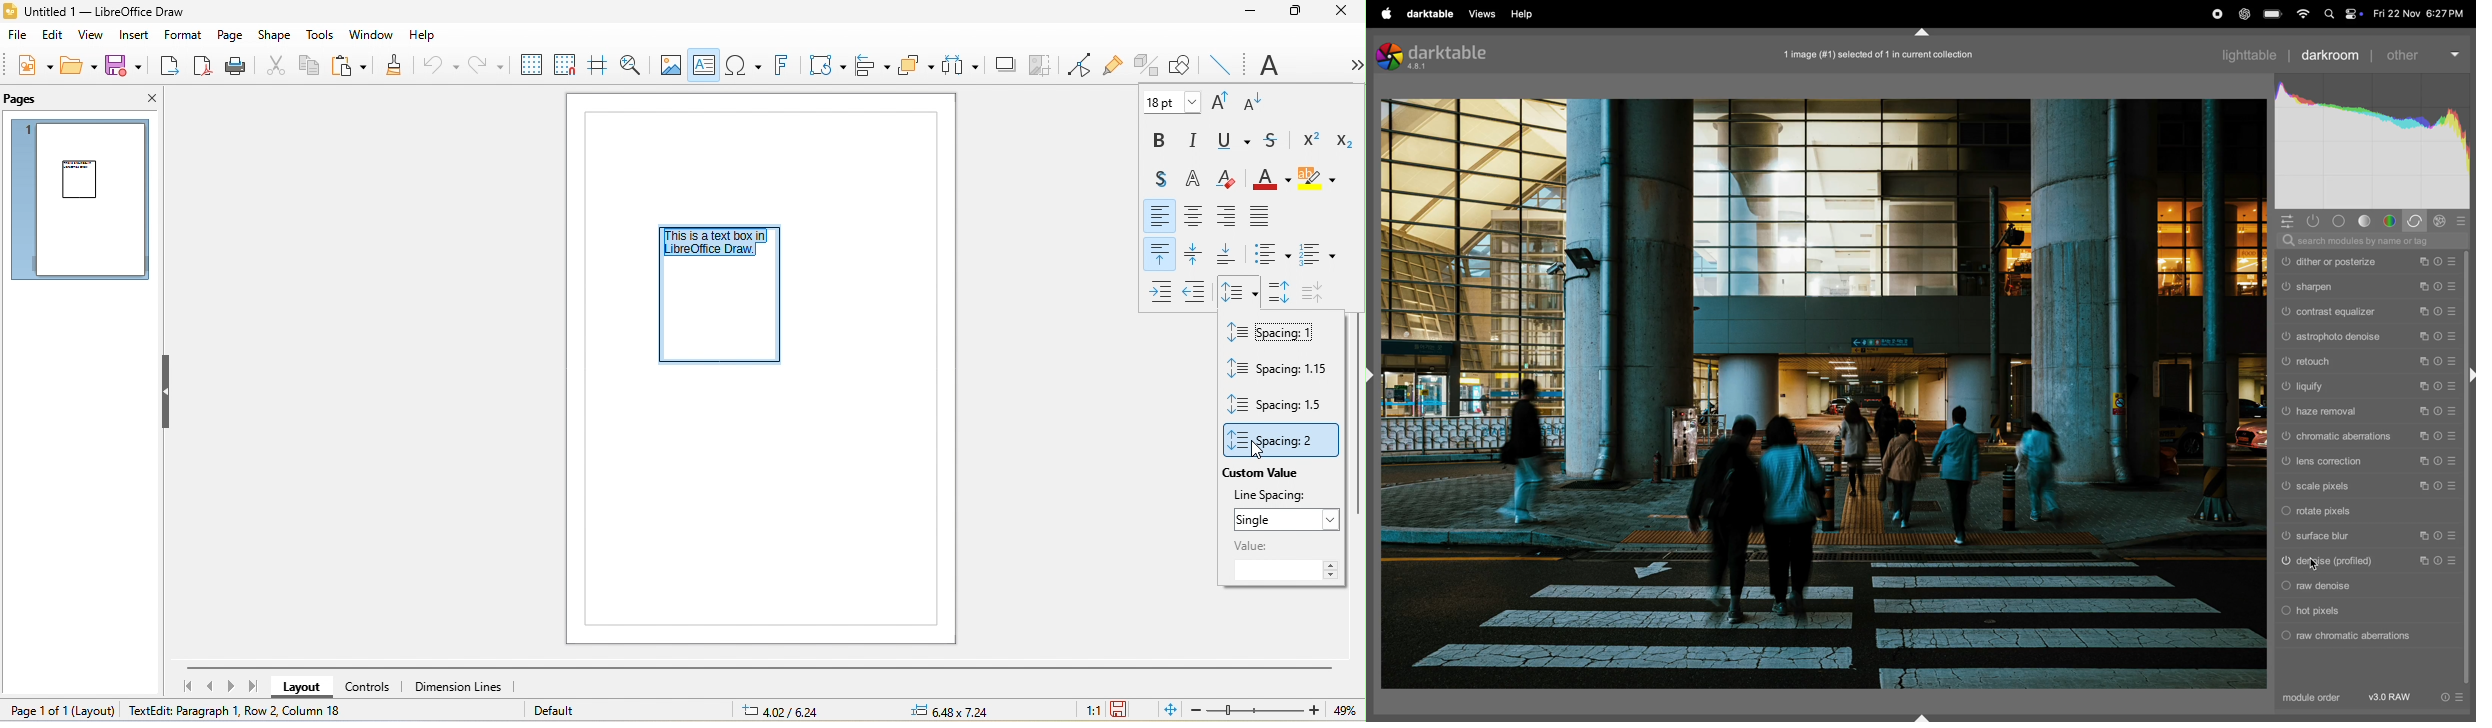  What do you see at coordinates (463, 687) in the screenshot?
I see `dimension lines` at bounding box center [463, 687].